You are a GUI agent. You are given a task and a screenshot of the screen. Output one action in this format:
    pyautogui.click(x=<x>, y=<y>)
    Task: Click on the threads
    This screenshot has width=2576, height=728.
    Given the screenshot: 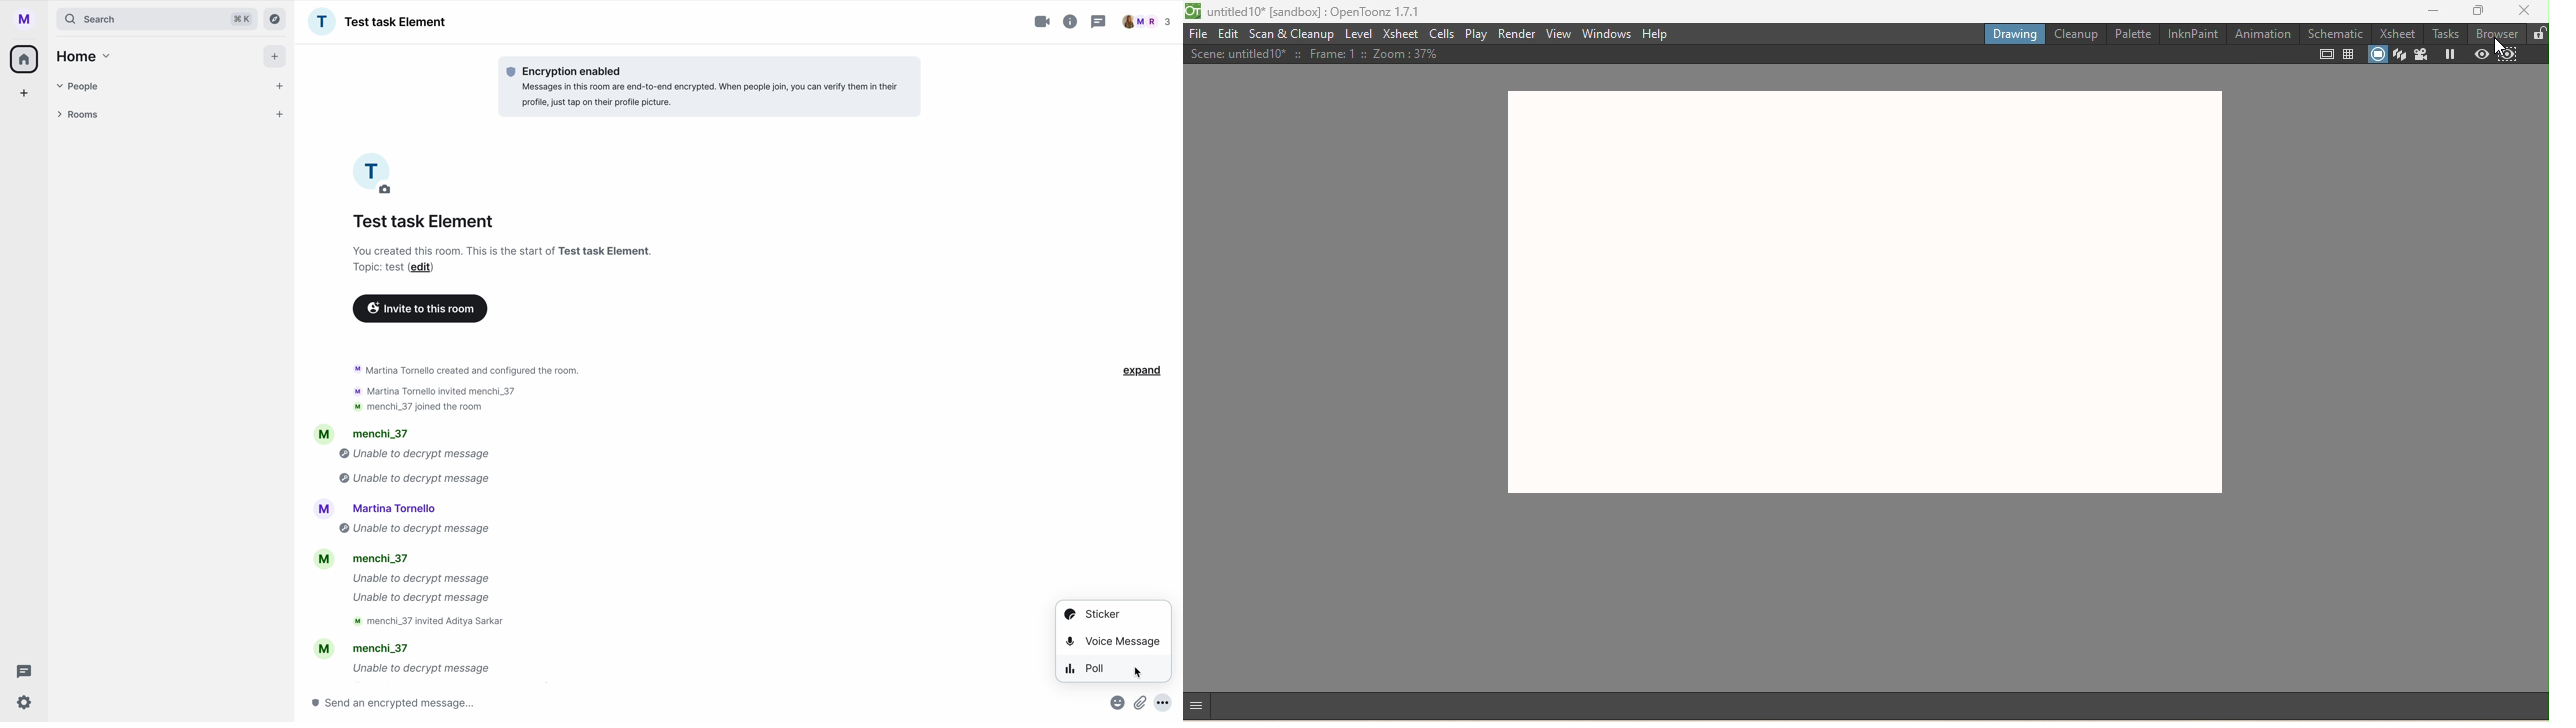 What is the action you would take?
    pyautogui.click(x=1097, y=23)
    